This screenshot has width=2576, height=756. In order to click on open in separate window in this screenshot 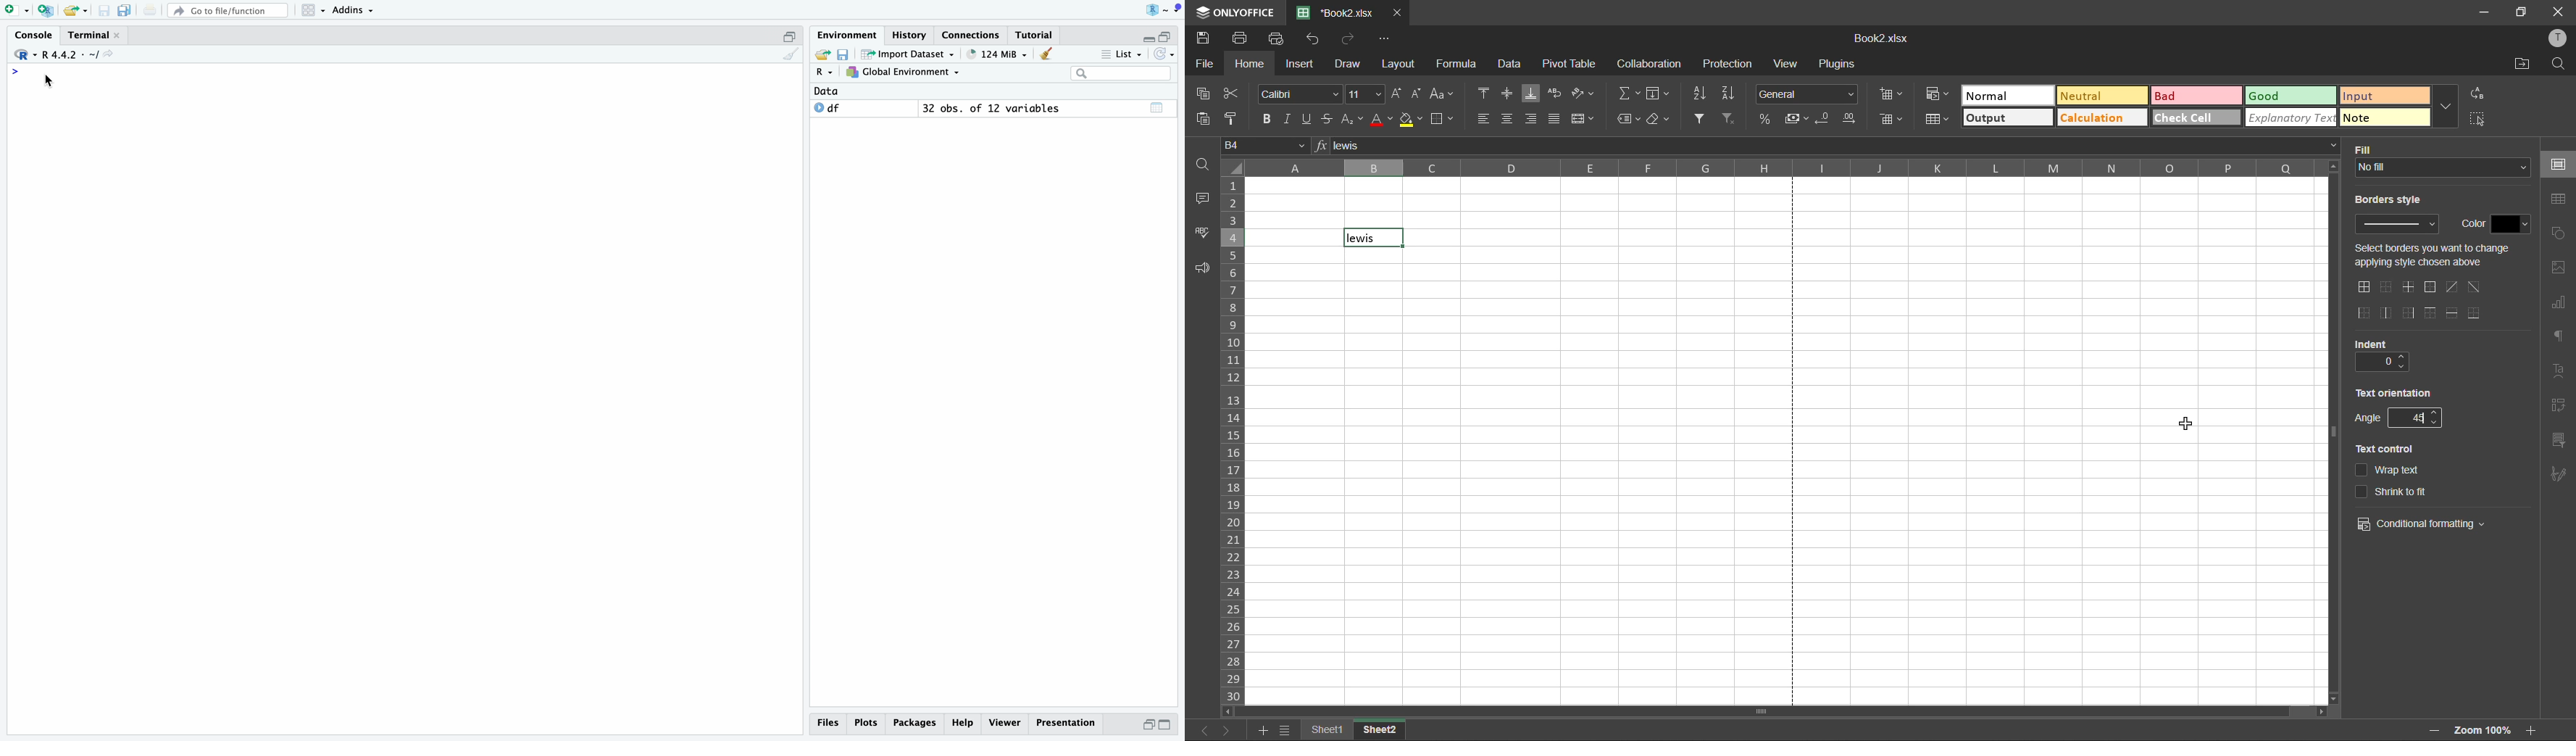, I will do `click(1164, 36)`.